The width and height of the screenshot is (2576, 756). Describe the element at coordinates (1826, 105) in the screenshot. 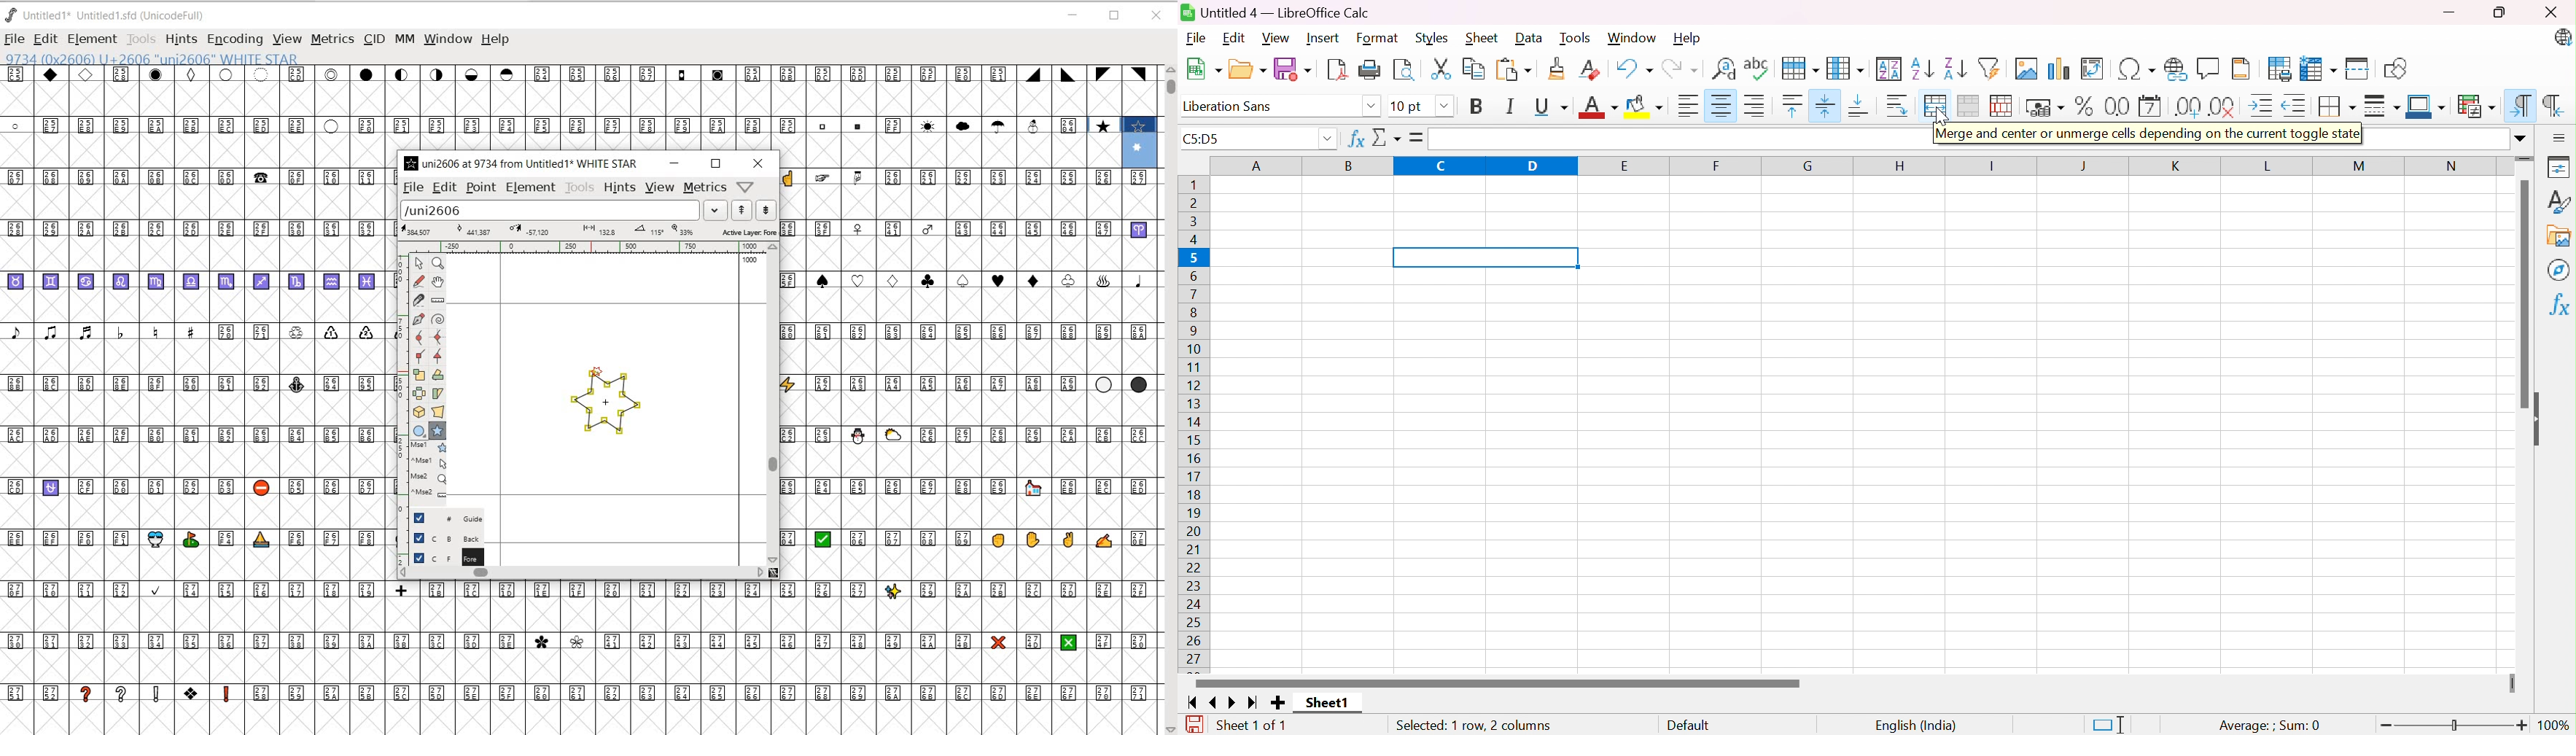

I see `Center Vertically` at that location.